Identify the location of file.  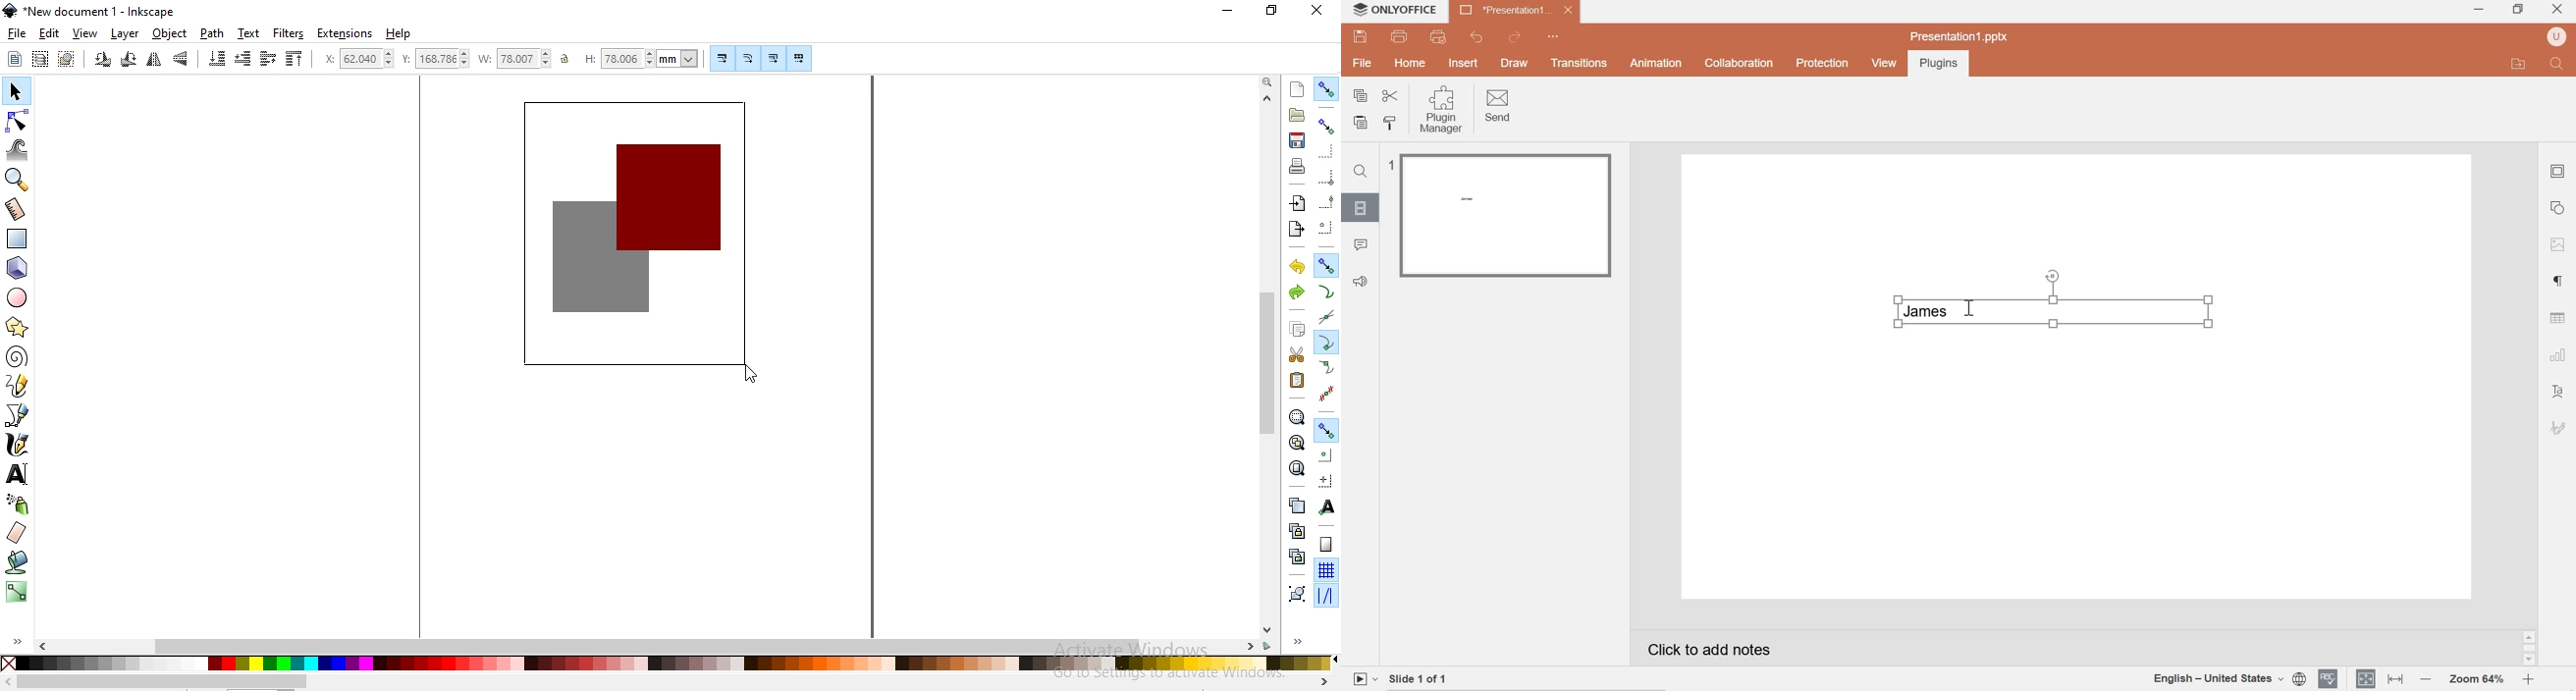
(1363, 64).